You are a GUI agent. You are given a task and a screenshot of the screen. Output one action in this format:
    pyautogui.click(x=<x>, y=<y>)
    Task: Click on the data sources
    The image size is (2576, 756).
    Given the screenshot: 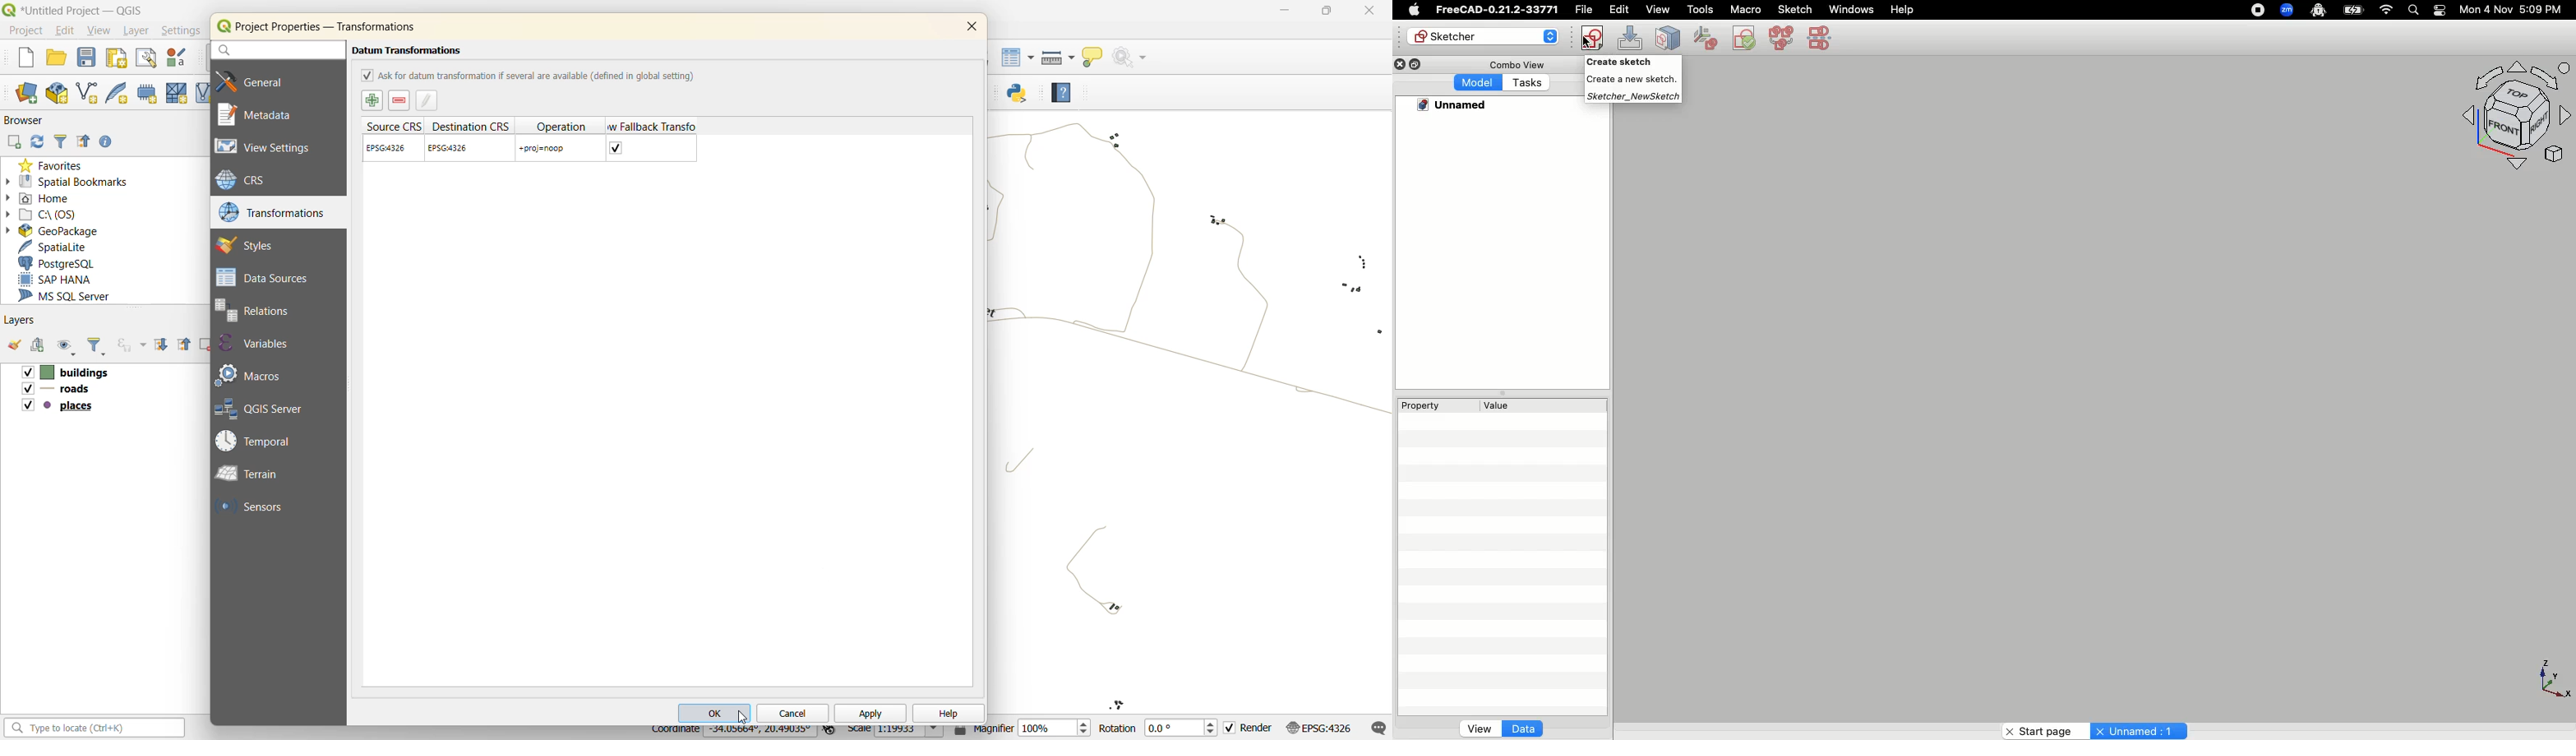 What is the action you would take?
    pyautogui.click(x=265, y=277)
    